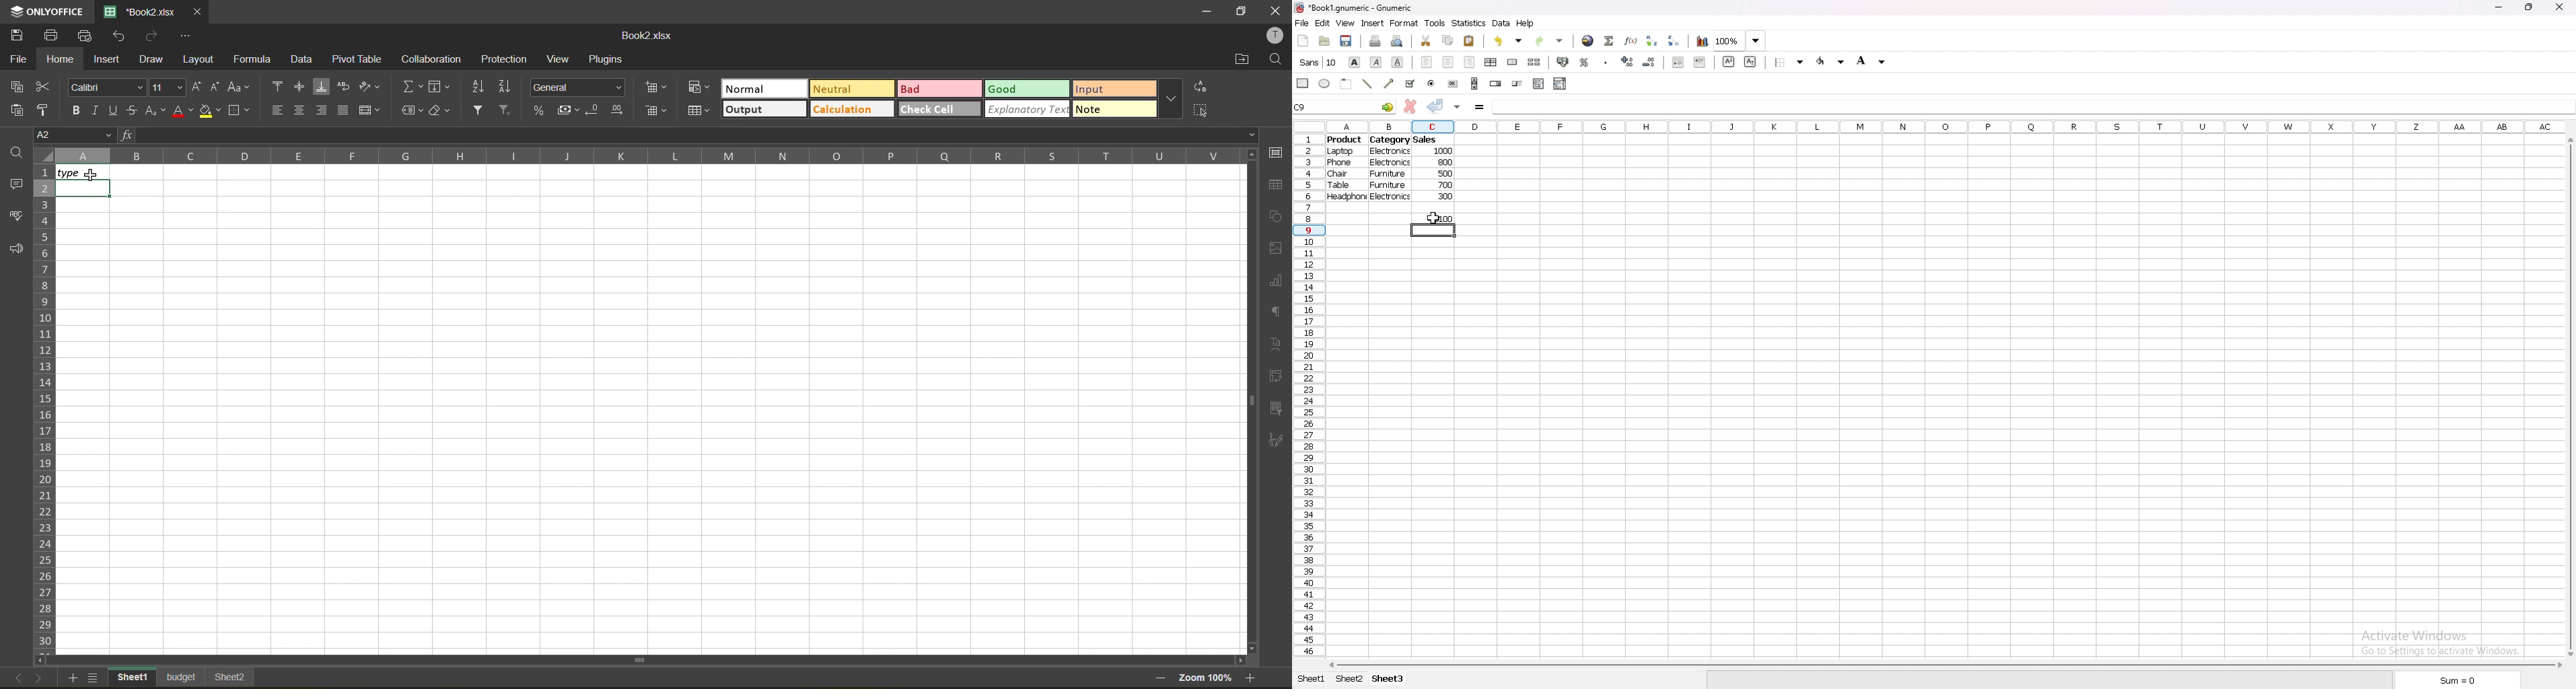 Image resolution: width=2576 pixels, height=700 pixels. Describe the element at coordinates (1435, 23) in the screenshot. I see `tools` at that location.